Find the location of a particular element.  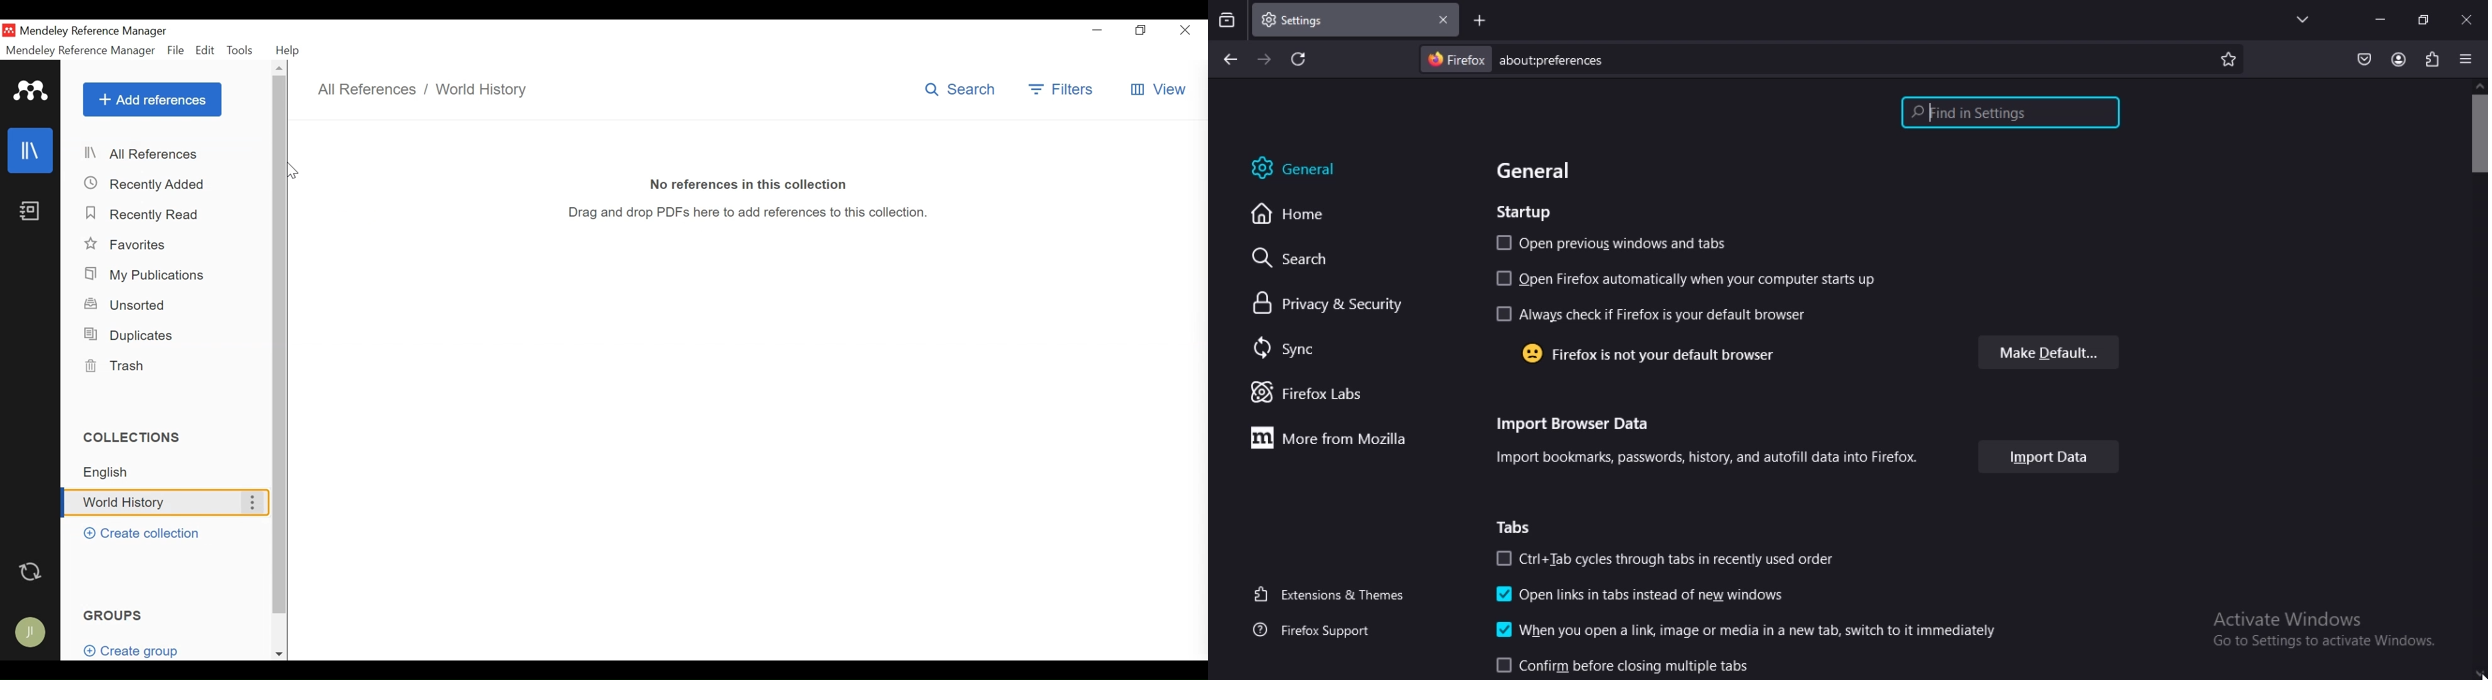

import data is located at coordinates (2047, 456).